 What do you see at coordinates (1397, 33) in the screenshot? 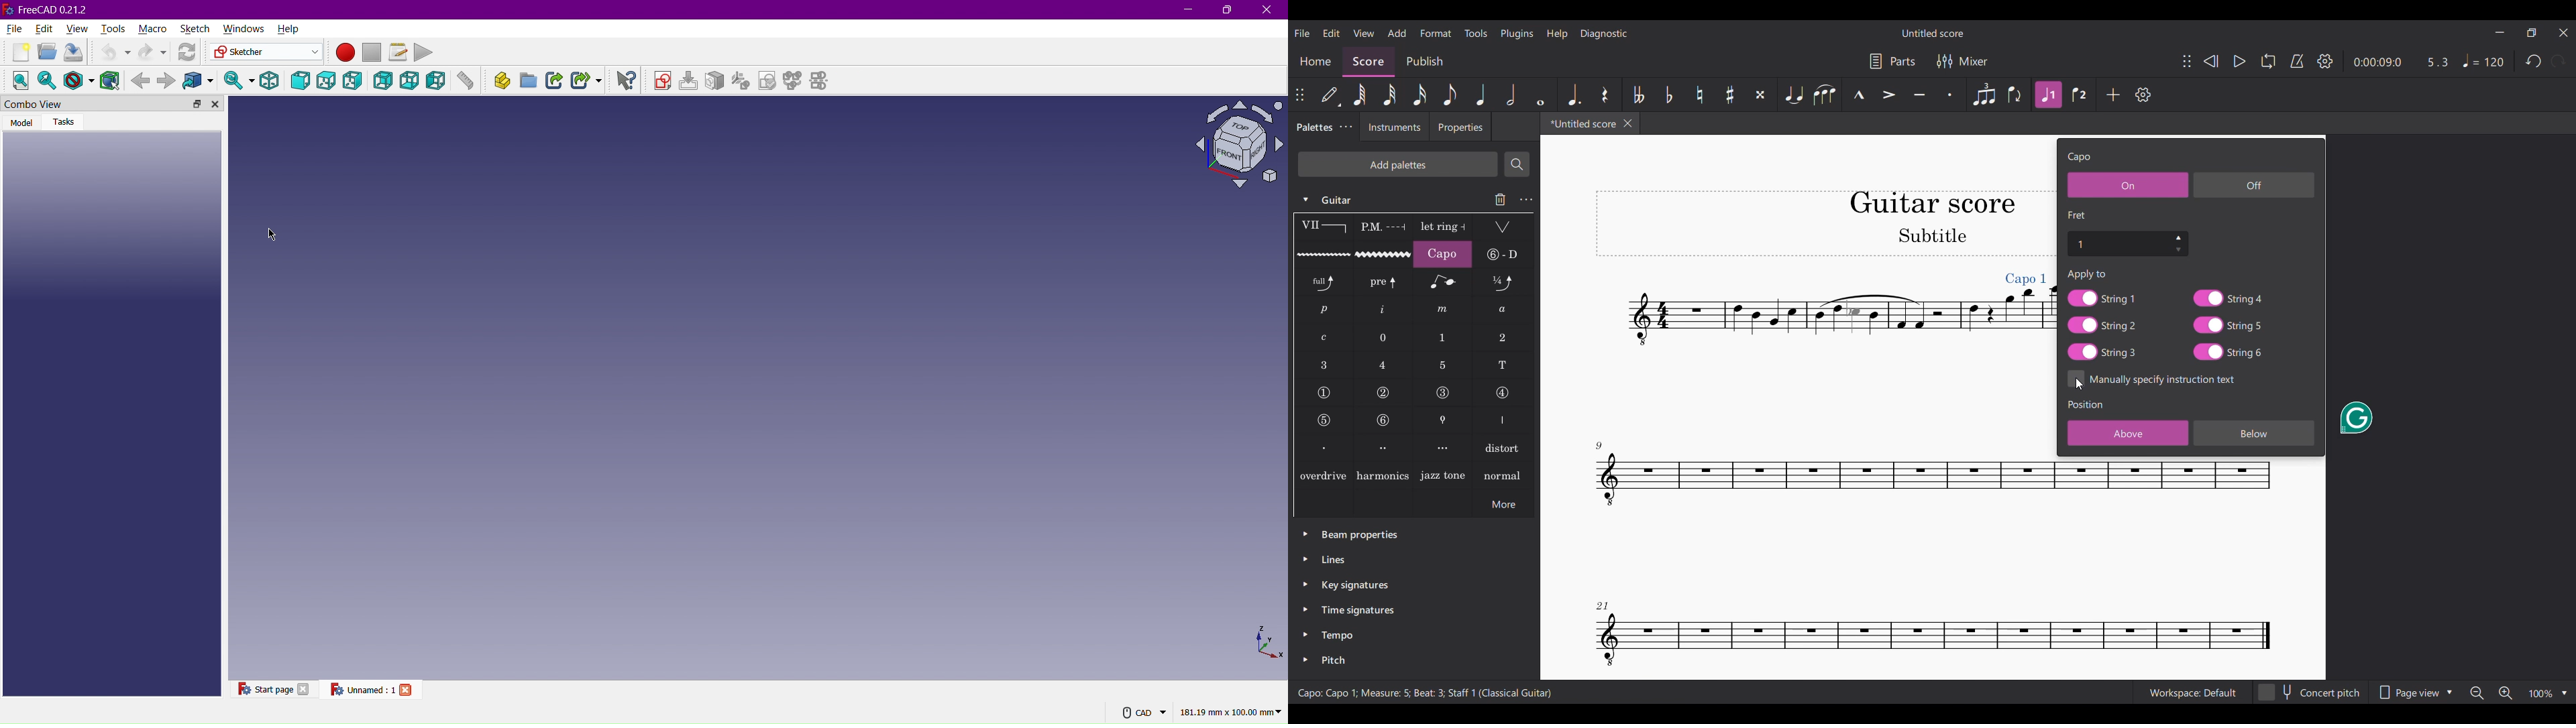
I see `Add menu` at bounding box center [1397, 33].